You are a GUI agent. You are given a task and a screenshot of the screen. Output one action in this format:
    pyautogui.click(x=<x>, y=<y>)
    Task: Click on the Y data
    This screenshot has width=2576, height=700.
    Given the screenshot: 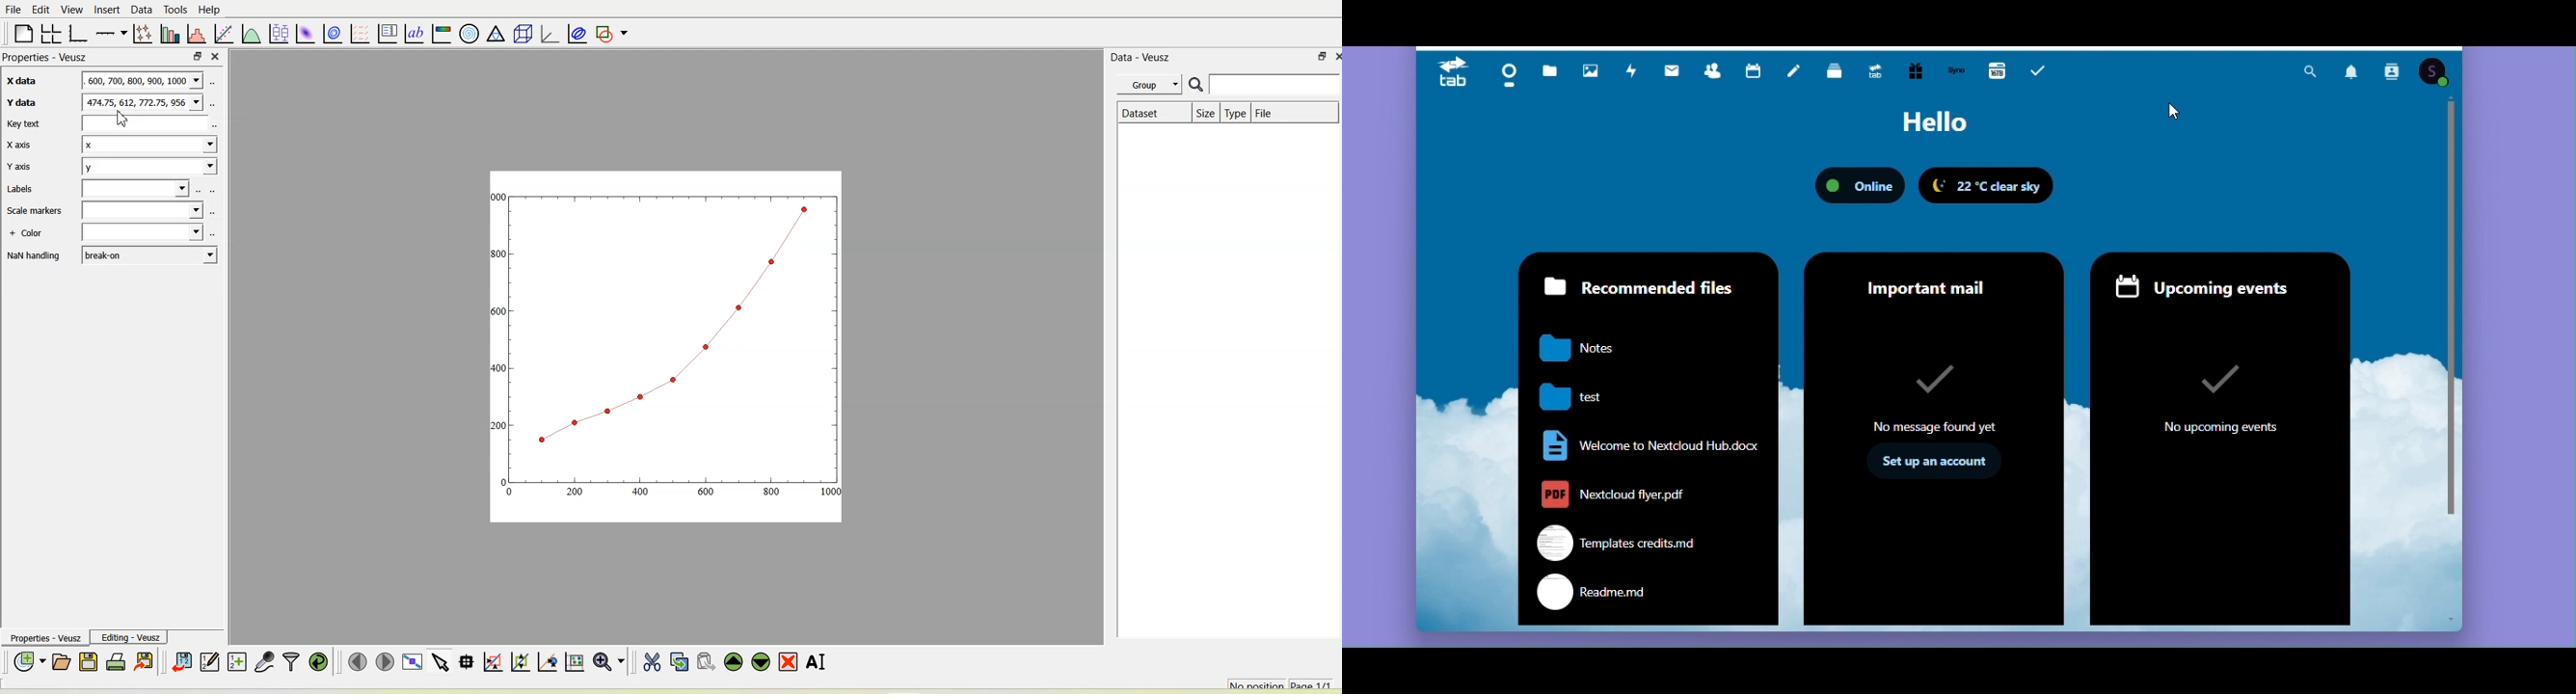 What is the action you would take?
    pyautogui.click(x=24, y=104)
    